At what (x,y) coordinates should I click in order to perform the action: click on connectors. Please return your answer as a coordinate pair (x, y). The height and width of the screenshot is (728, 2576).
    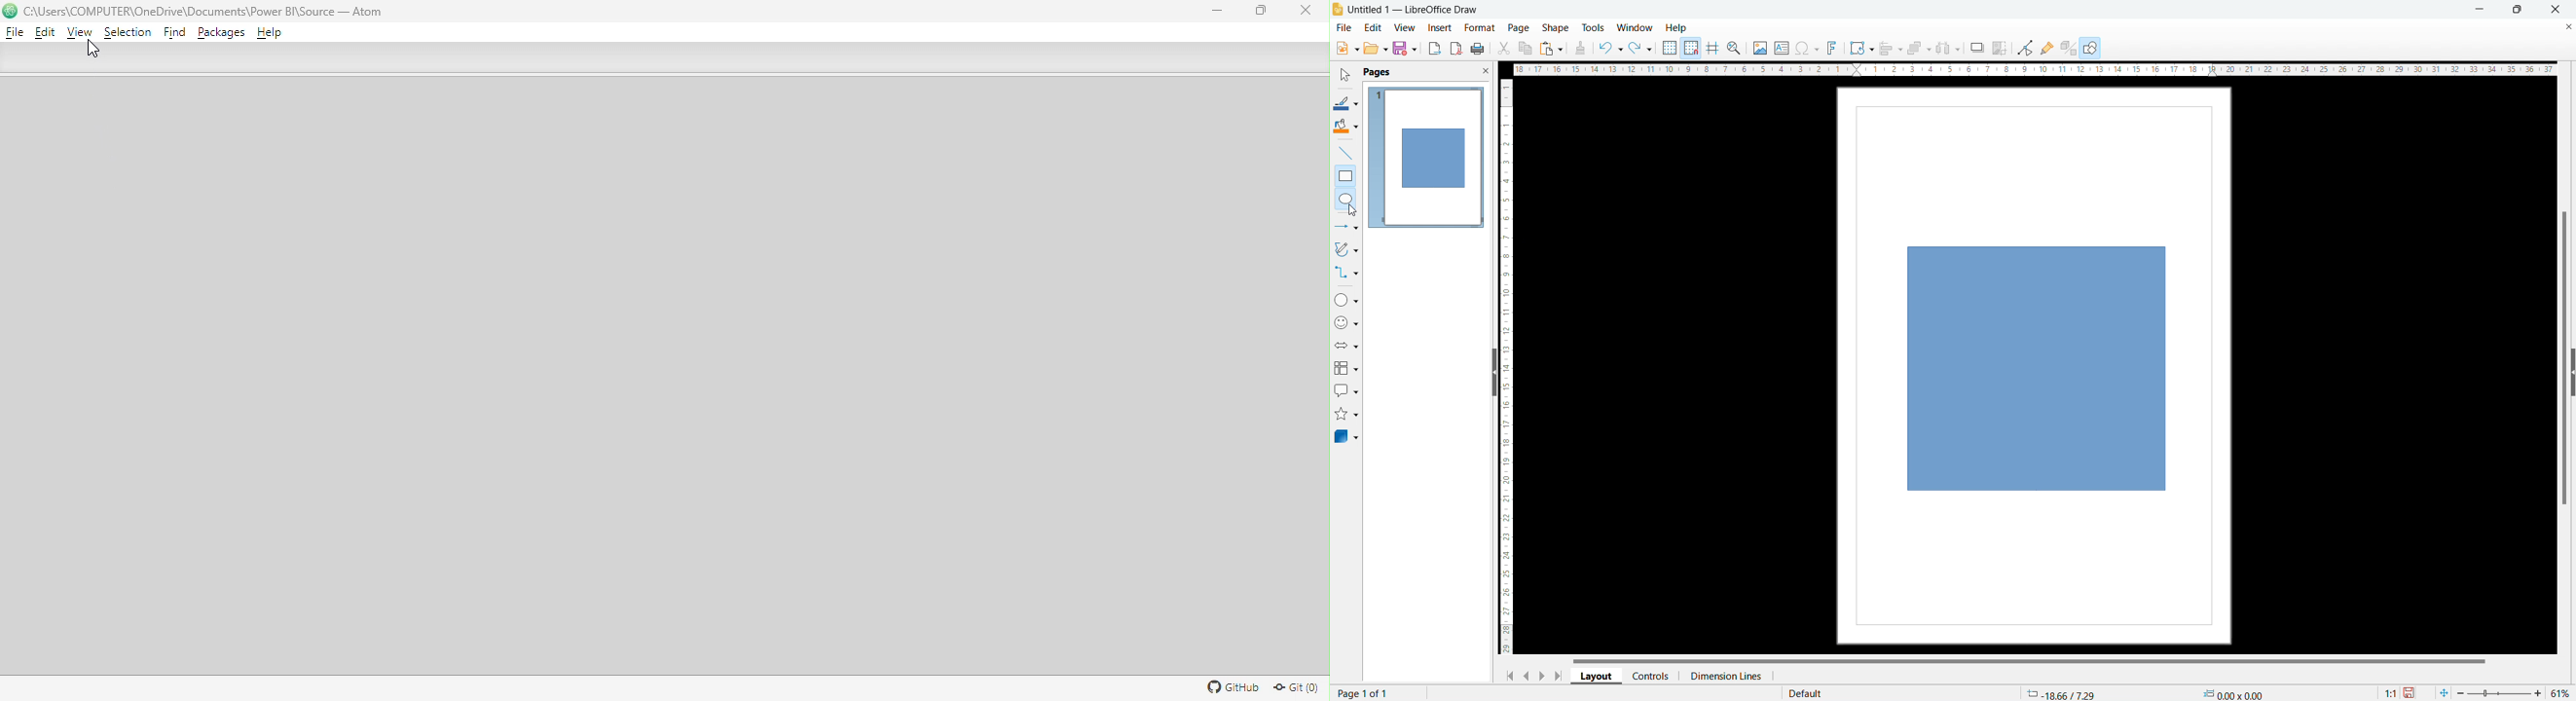
    Looking at the image, I should click on (1347, 272).